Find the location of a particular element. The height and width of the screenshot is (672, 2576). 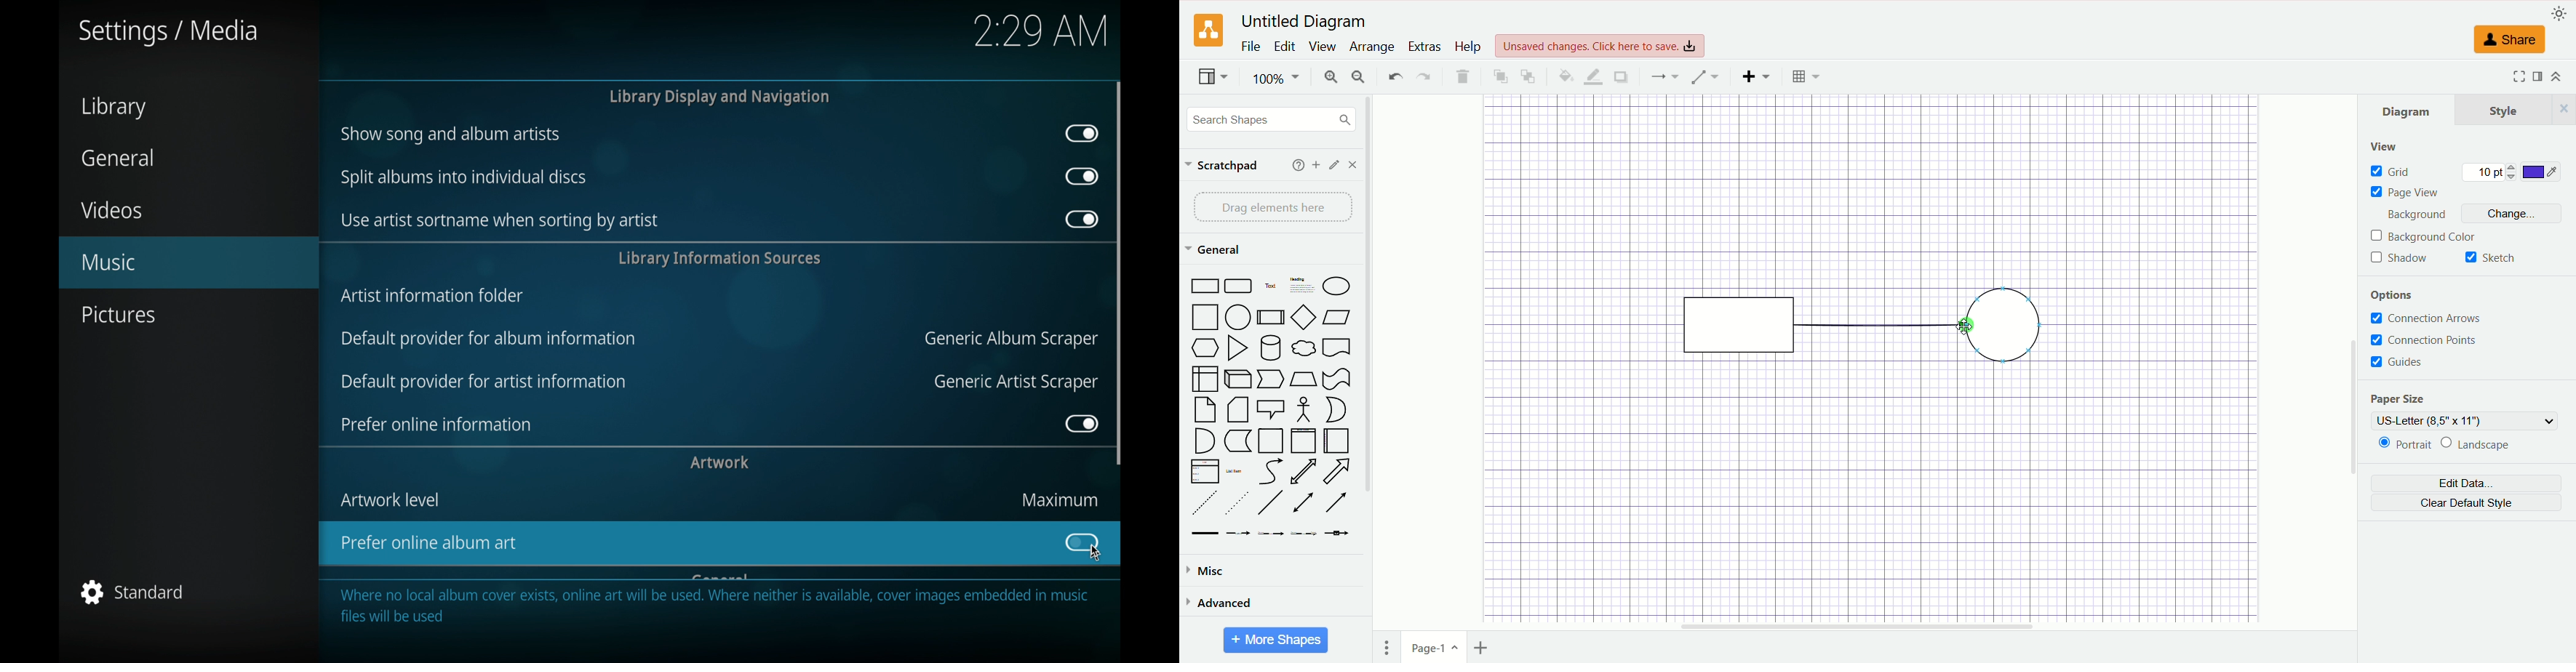

to front is located at coordinates (1499, 75).